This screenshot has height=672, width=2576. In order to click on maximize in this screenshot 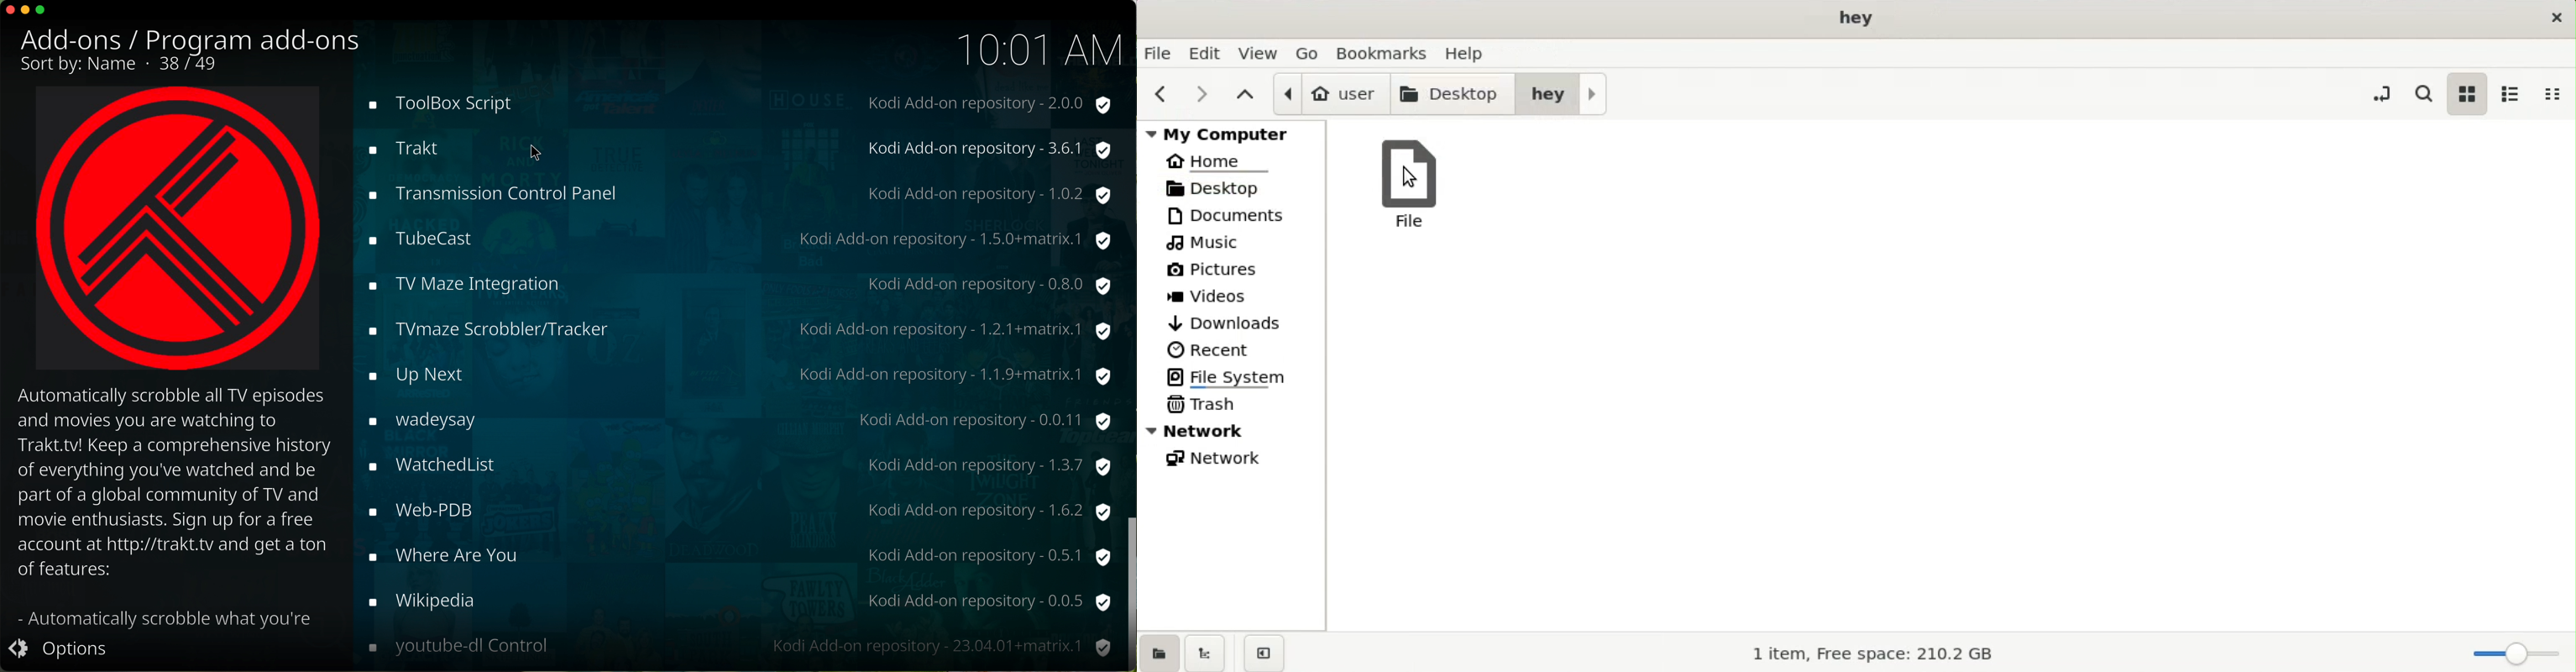, I will do `click(42, 11)`.